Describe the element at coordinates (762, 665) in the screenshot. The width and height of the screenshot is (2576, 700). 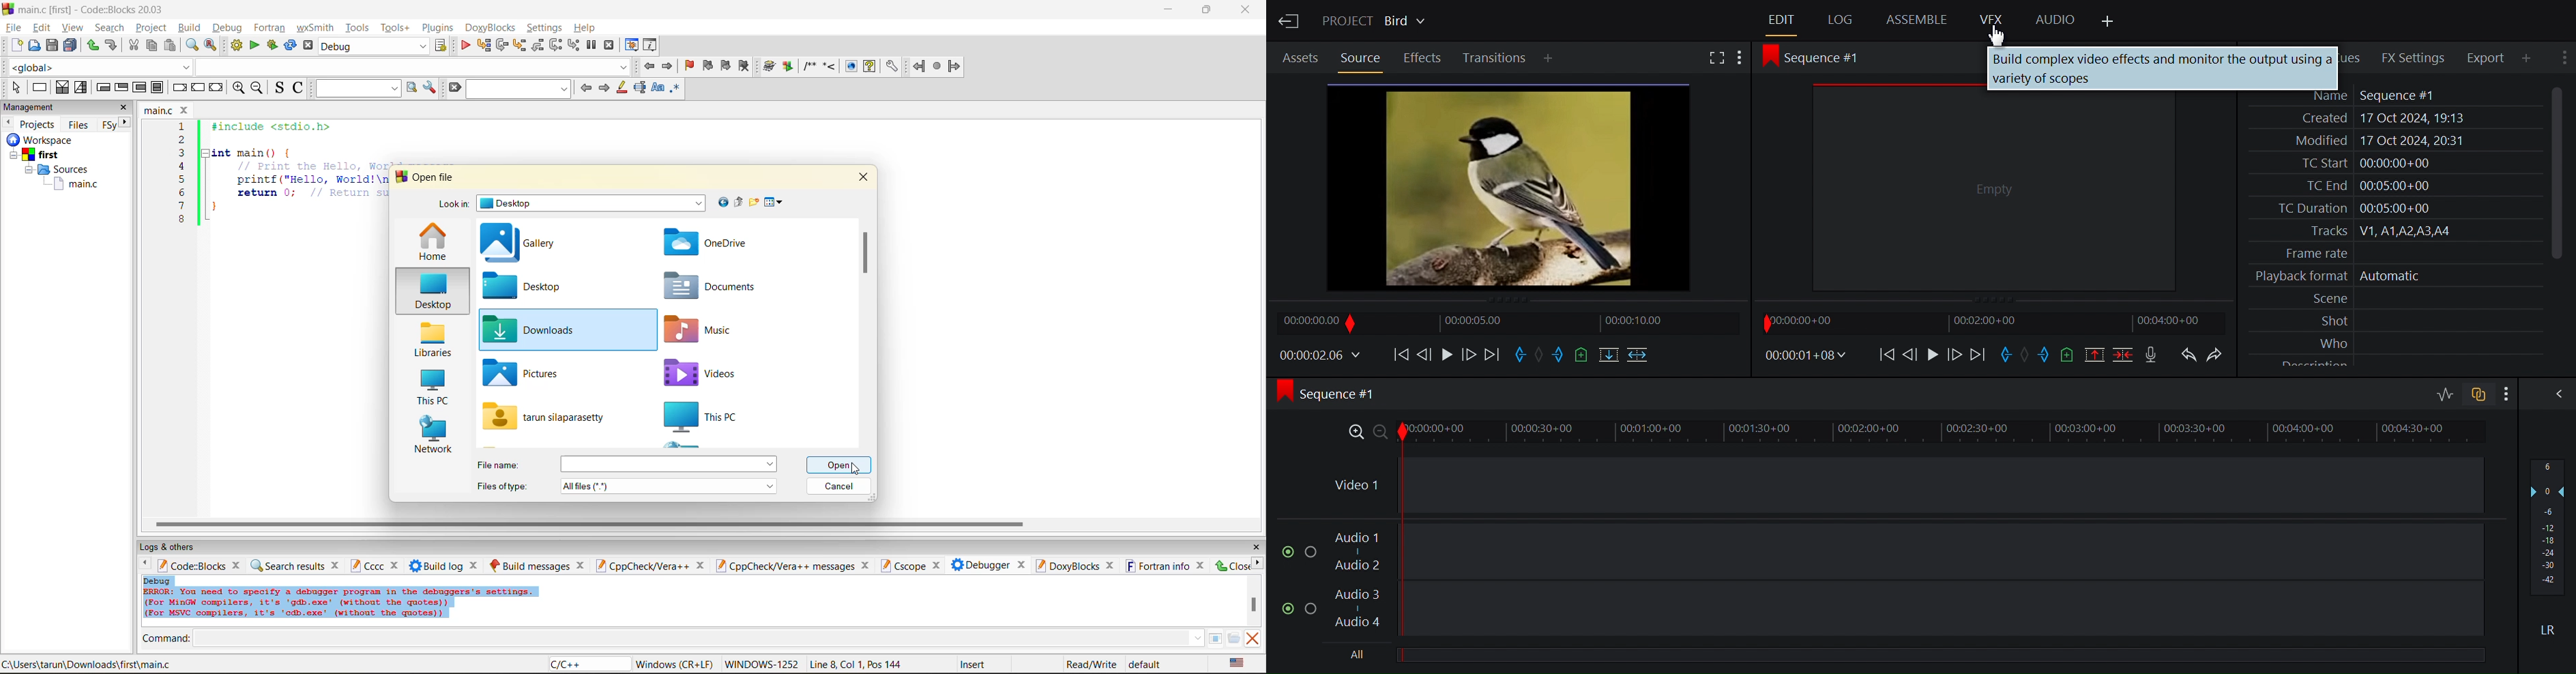
I see `Windows 1252` at that location.